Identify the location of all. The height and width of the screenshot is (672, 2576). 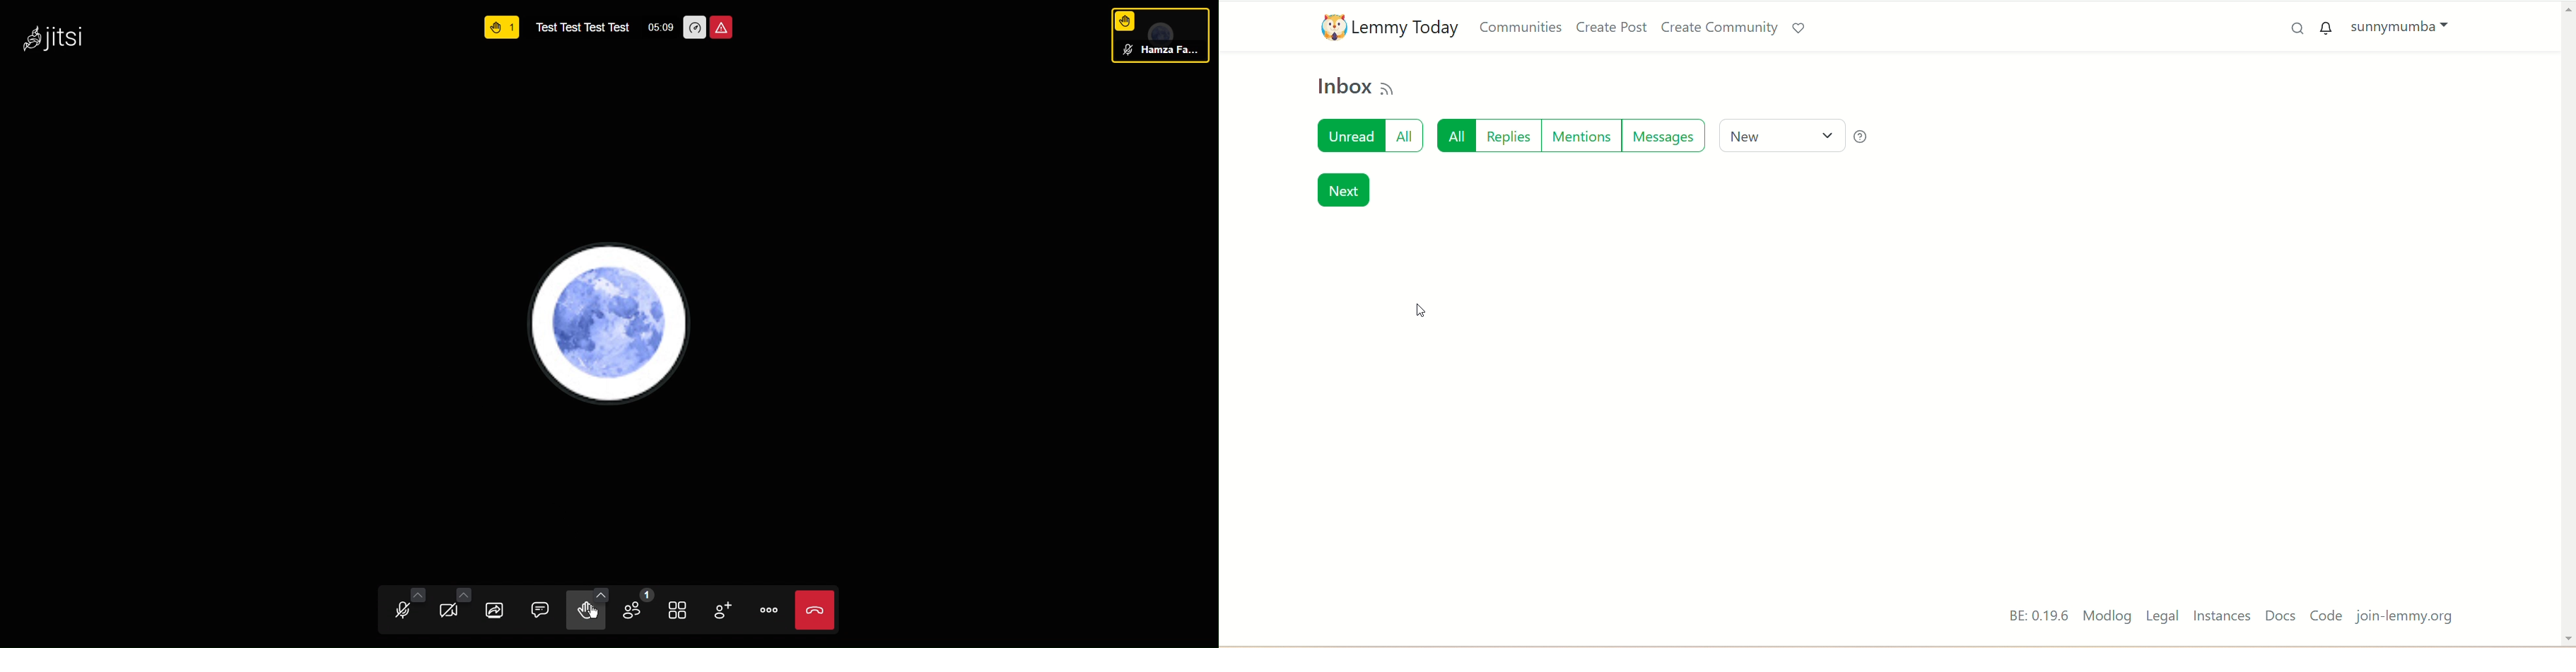
(1455, 139).